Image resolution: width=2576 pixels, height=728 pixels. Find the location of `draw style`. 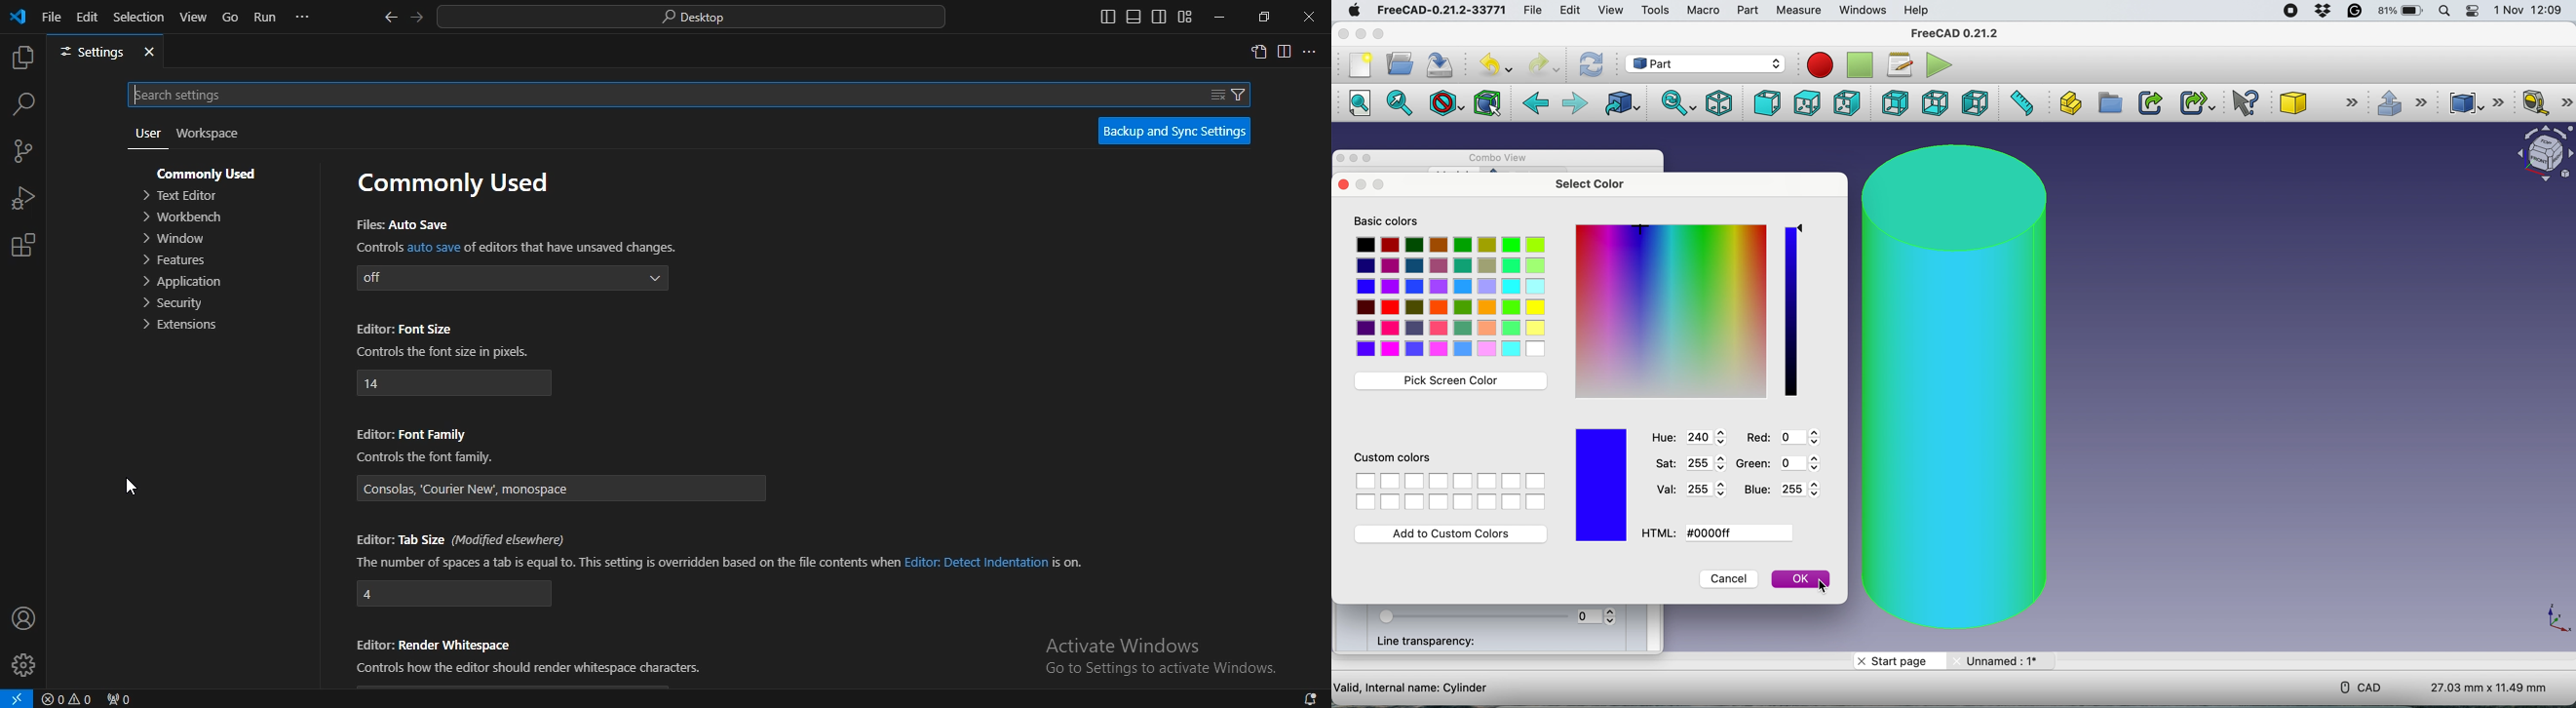

draw style is located at coordinates (1446, 105).